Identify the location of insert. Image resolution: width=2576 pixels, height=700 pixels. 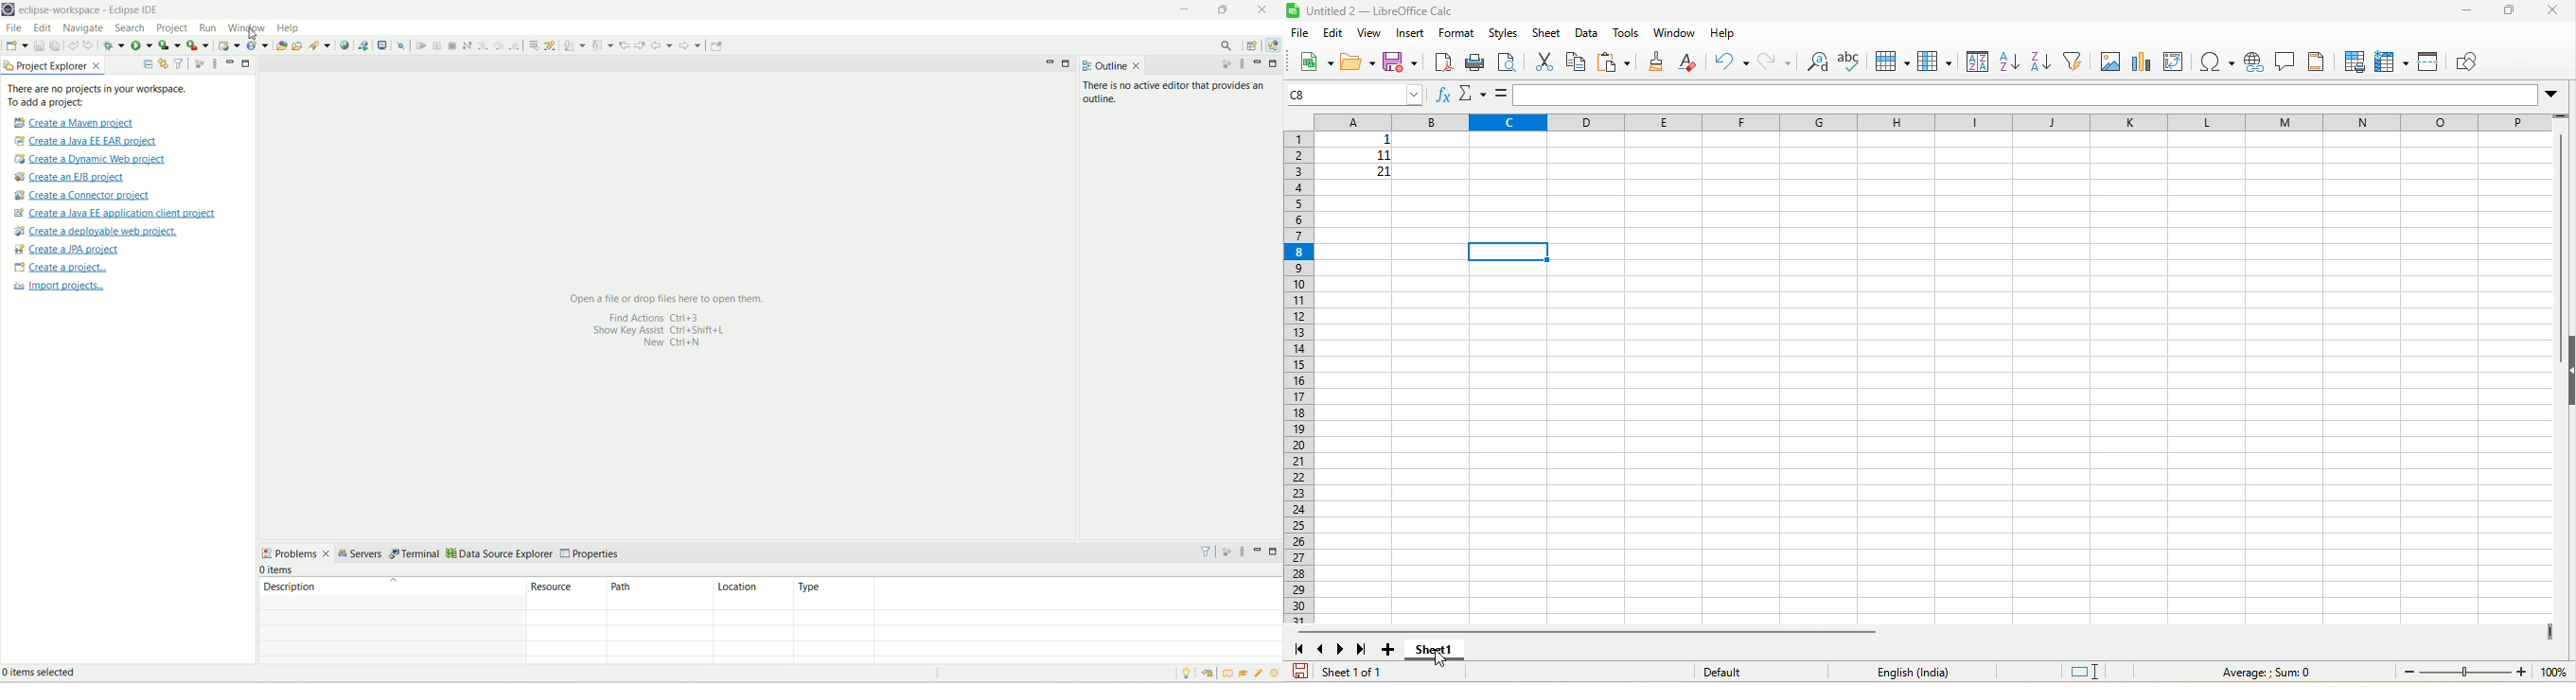
(1411, 33).